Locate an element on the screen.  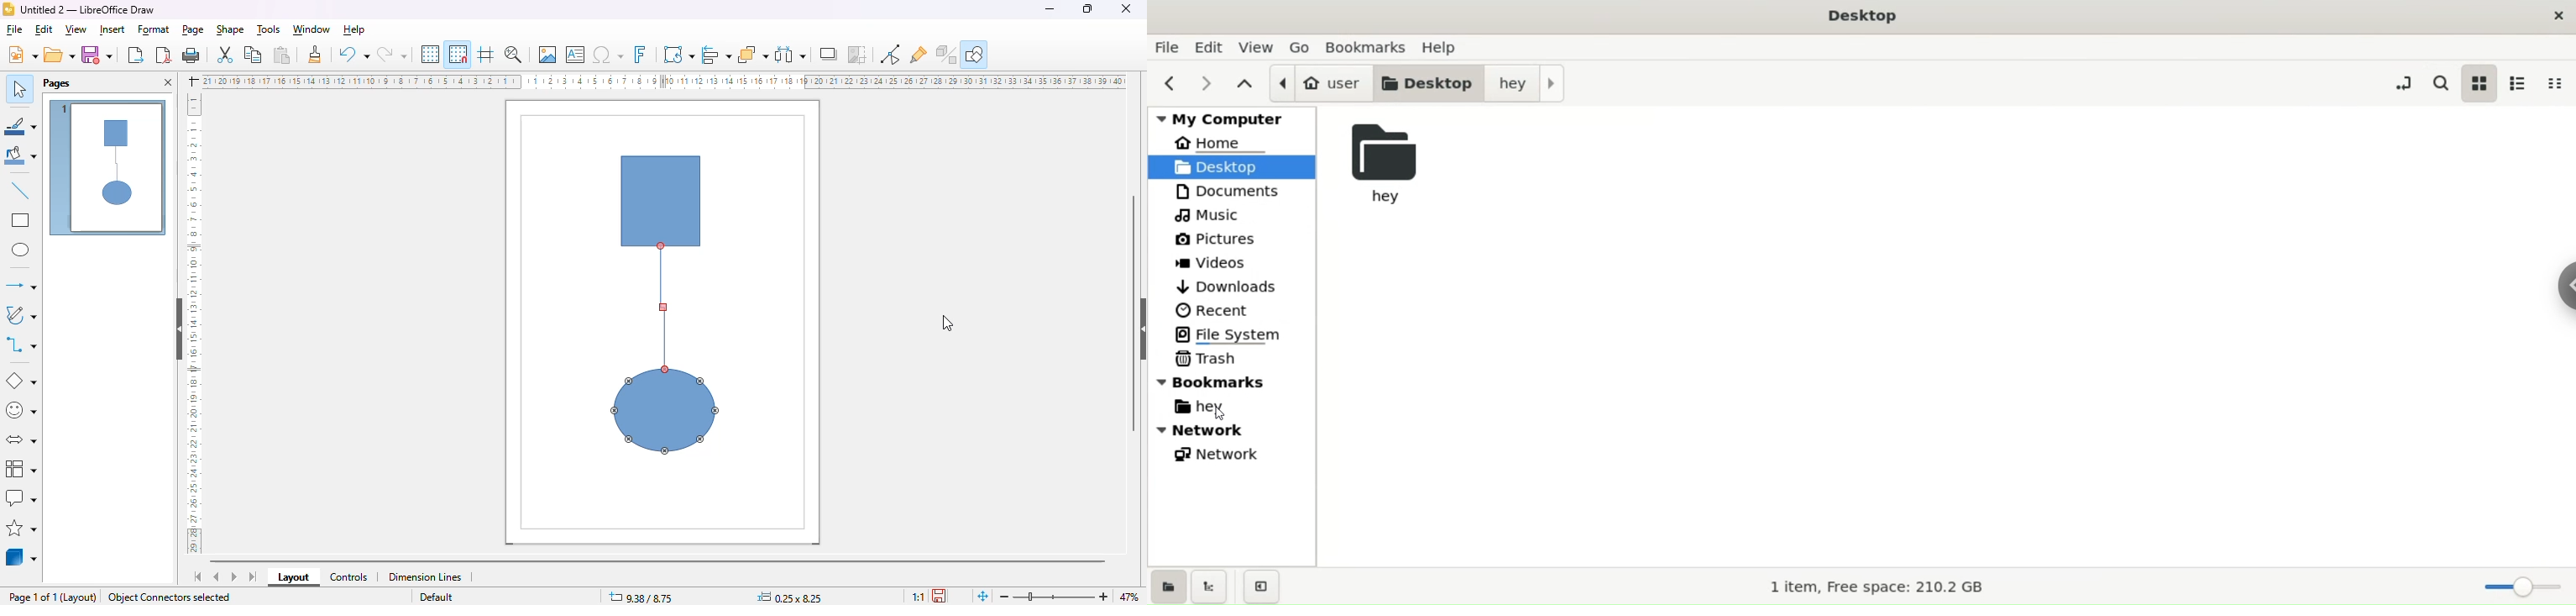
symbol shapes is located at coordinates (22, 411).